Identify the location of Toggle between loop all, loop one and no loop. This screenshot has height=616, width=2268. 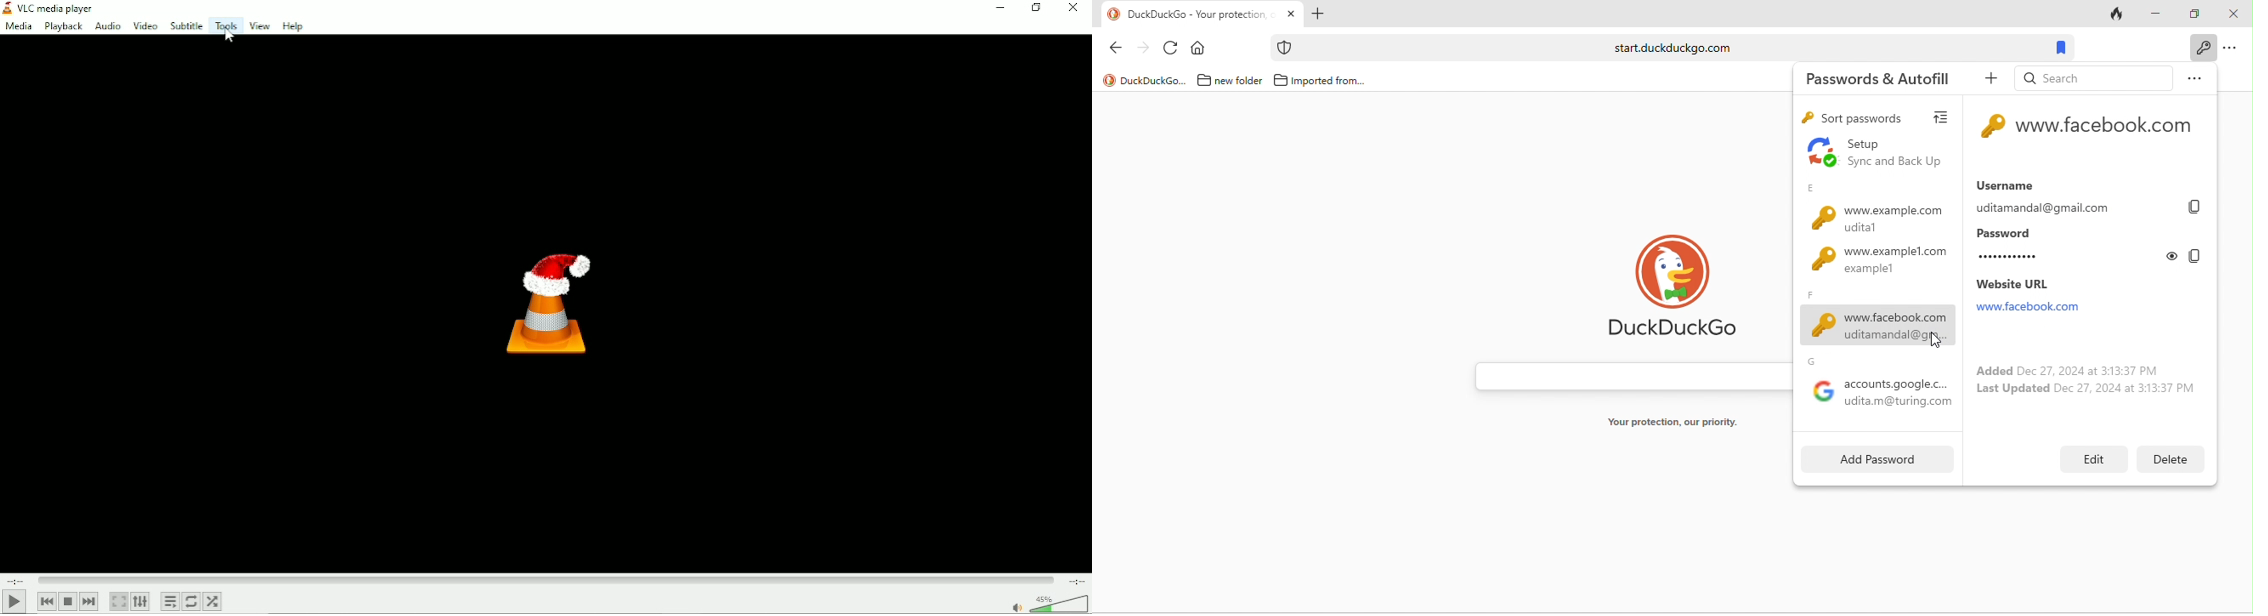
(190, 601).